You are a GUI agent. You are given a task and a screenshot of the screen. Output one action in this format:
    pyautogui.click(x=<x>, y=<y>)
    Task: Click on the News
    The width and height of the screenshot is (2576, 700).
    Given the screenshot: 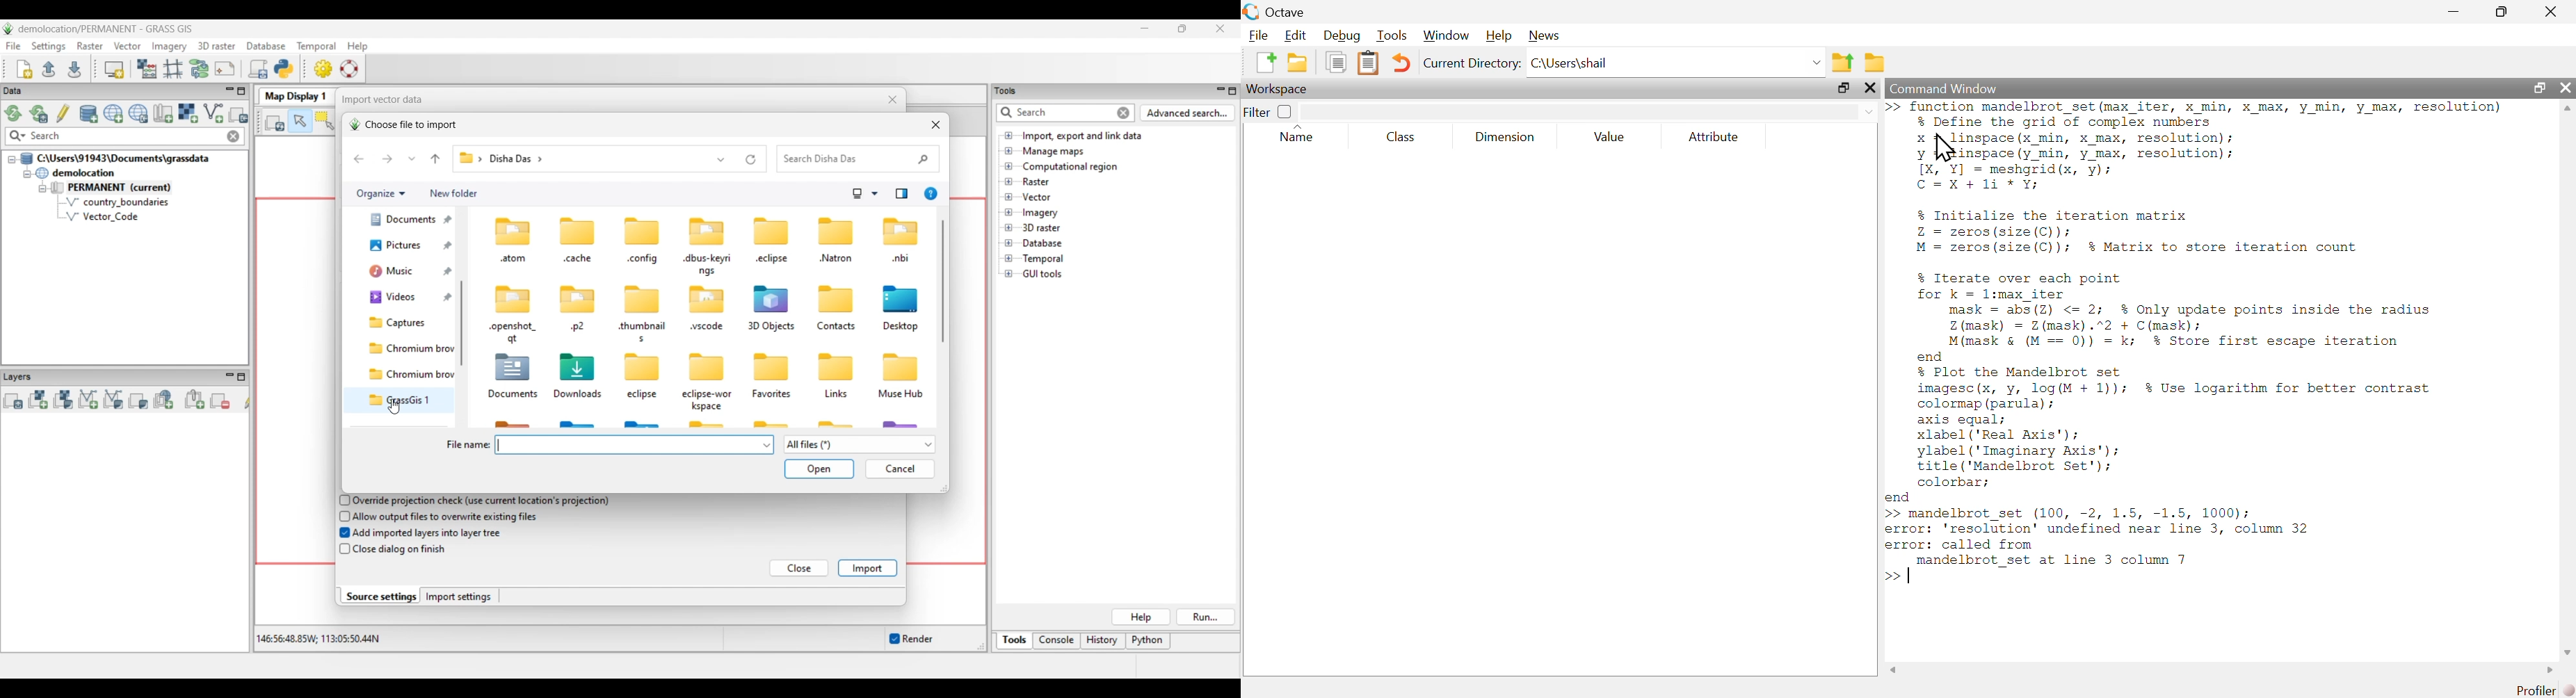 What is the action you would take?
    pyautogui.click(x=1543, y=36)
    